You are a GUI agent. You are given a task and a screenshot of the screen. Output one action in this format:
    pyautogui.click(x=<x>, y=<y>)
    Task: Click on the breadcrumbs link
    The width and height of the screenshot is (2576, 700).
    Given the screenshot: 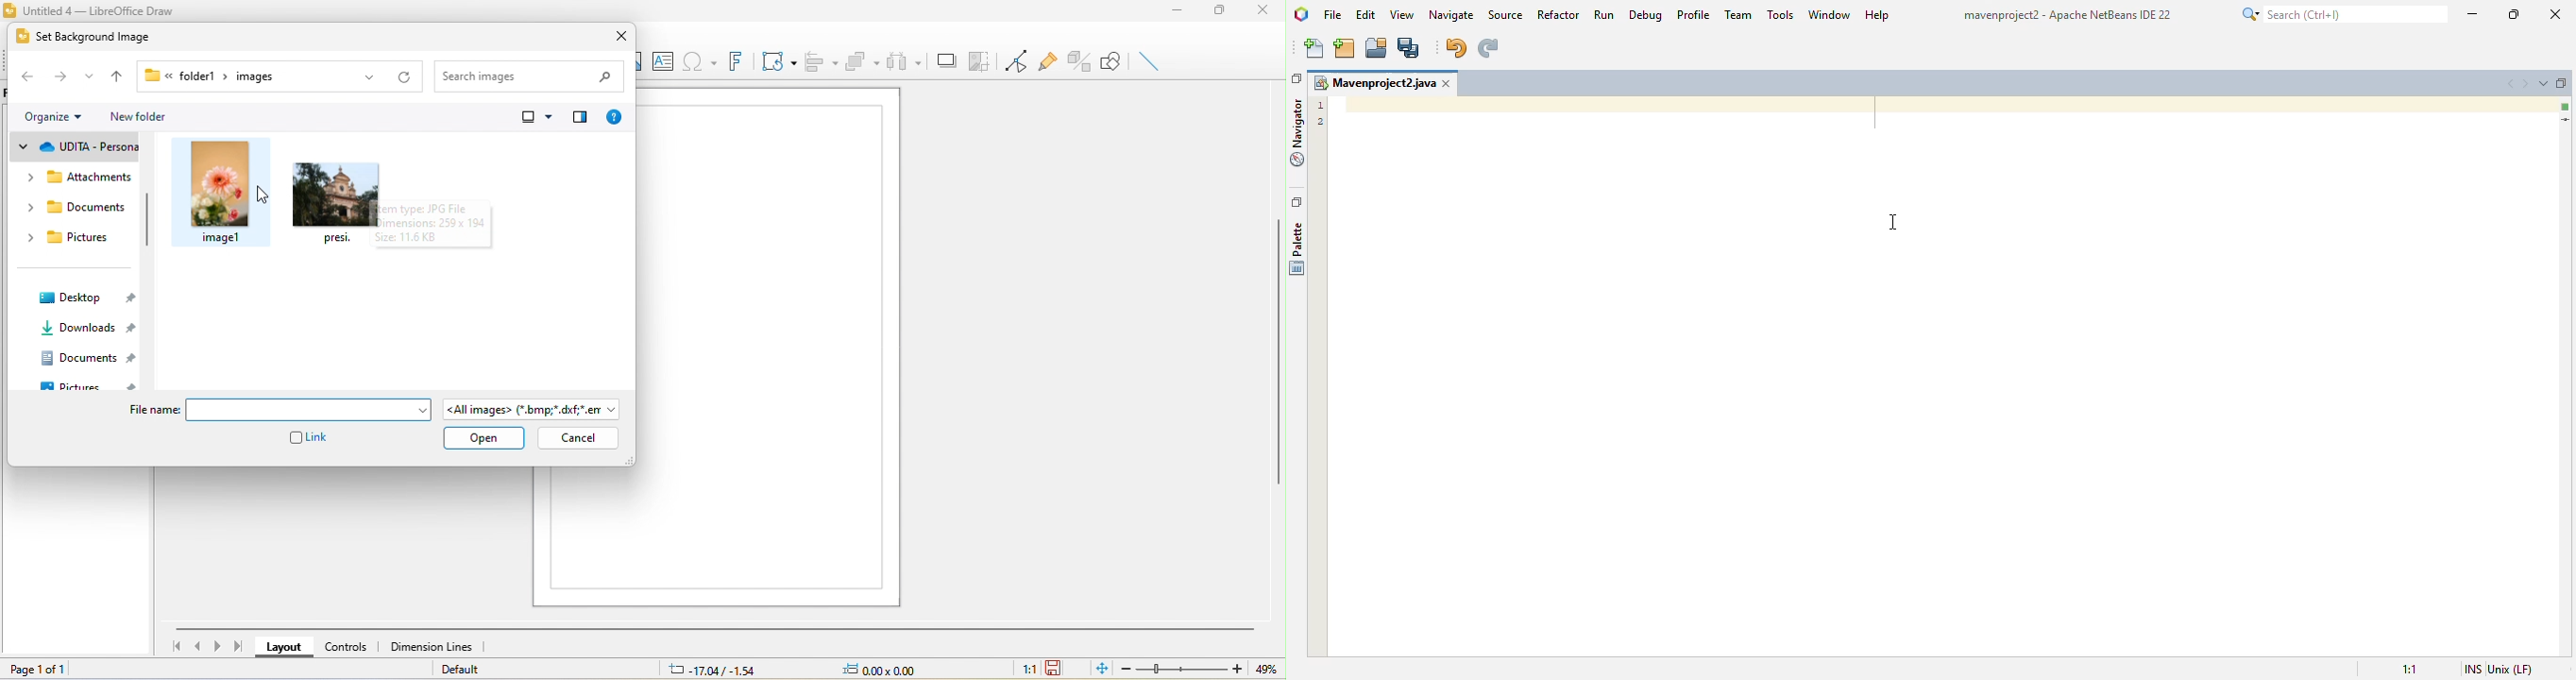 What is the action you would take?
    pyautogui.click(x=209, y=77)
    